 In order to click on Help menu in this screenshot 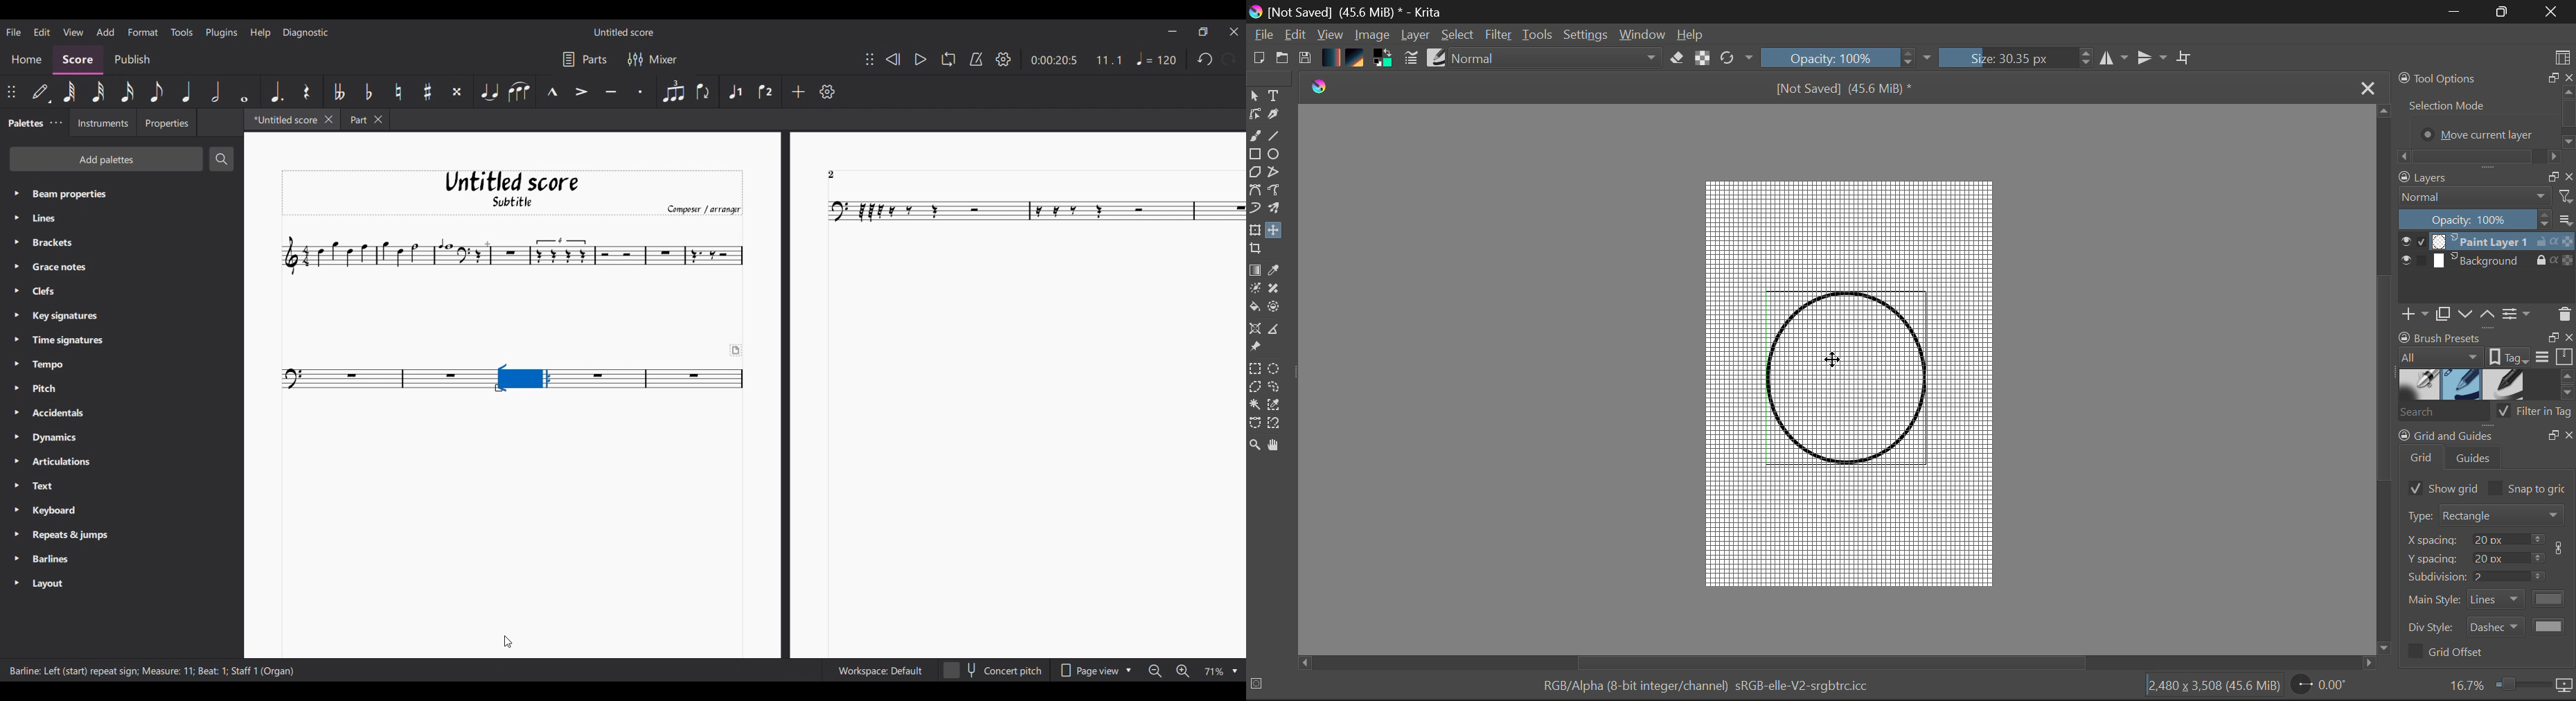, I will do `click(261, 33)`.